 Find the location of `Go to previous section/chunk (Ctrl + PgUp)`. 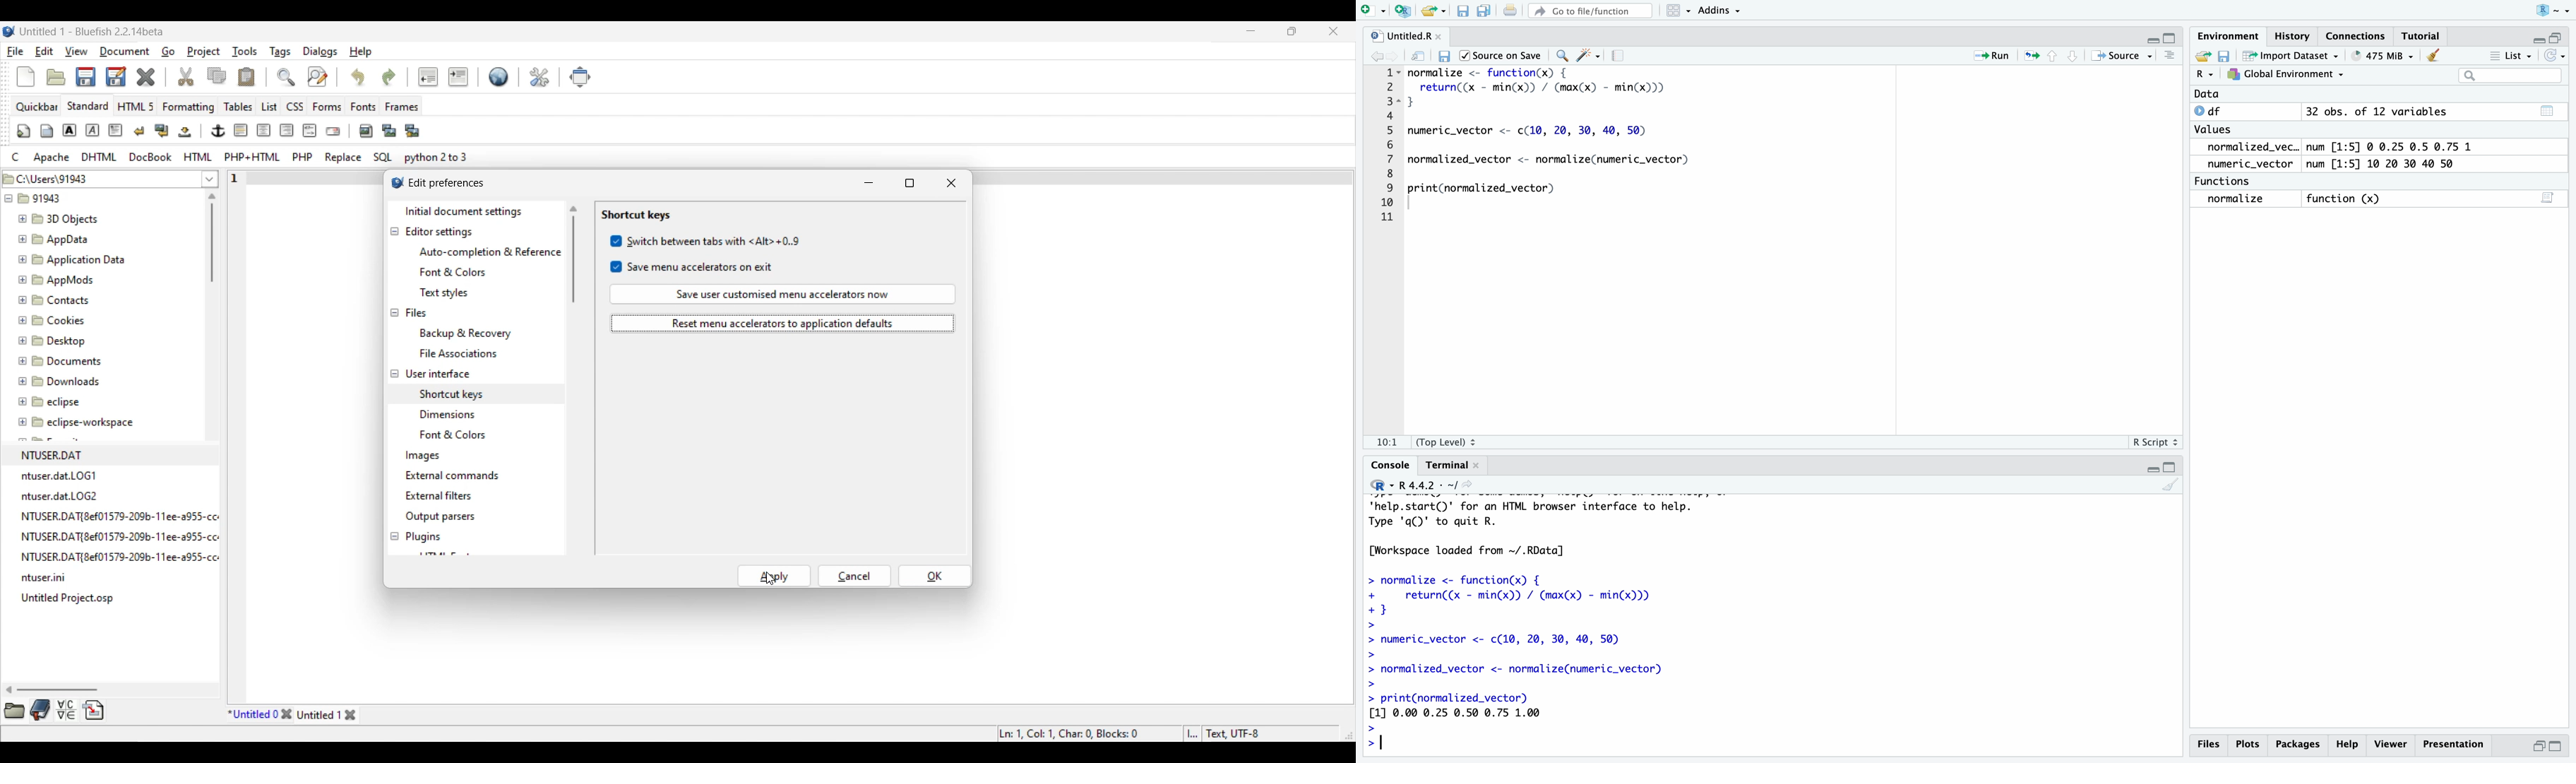

Go to previous section/chunk (Ctrl + PgUp) is located at coordinates (2056, 57).